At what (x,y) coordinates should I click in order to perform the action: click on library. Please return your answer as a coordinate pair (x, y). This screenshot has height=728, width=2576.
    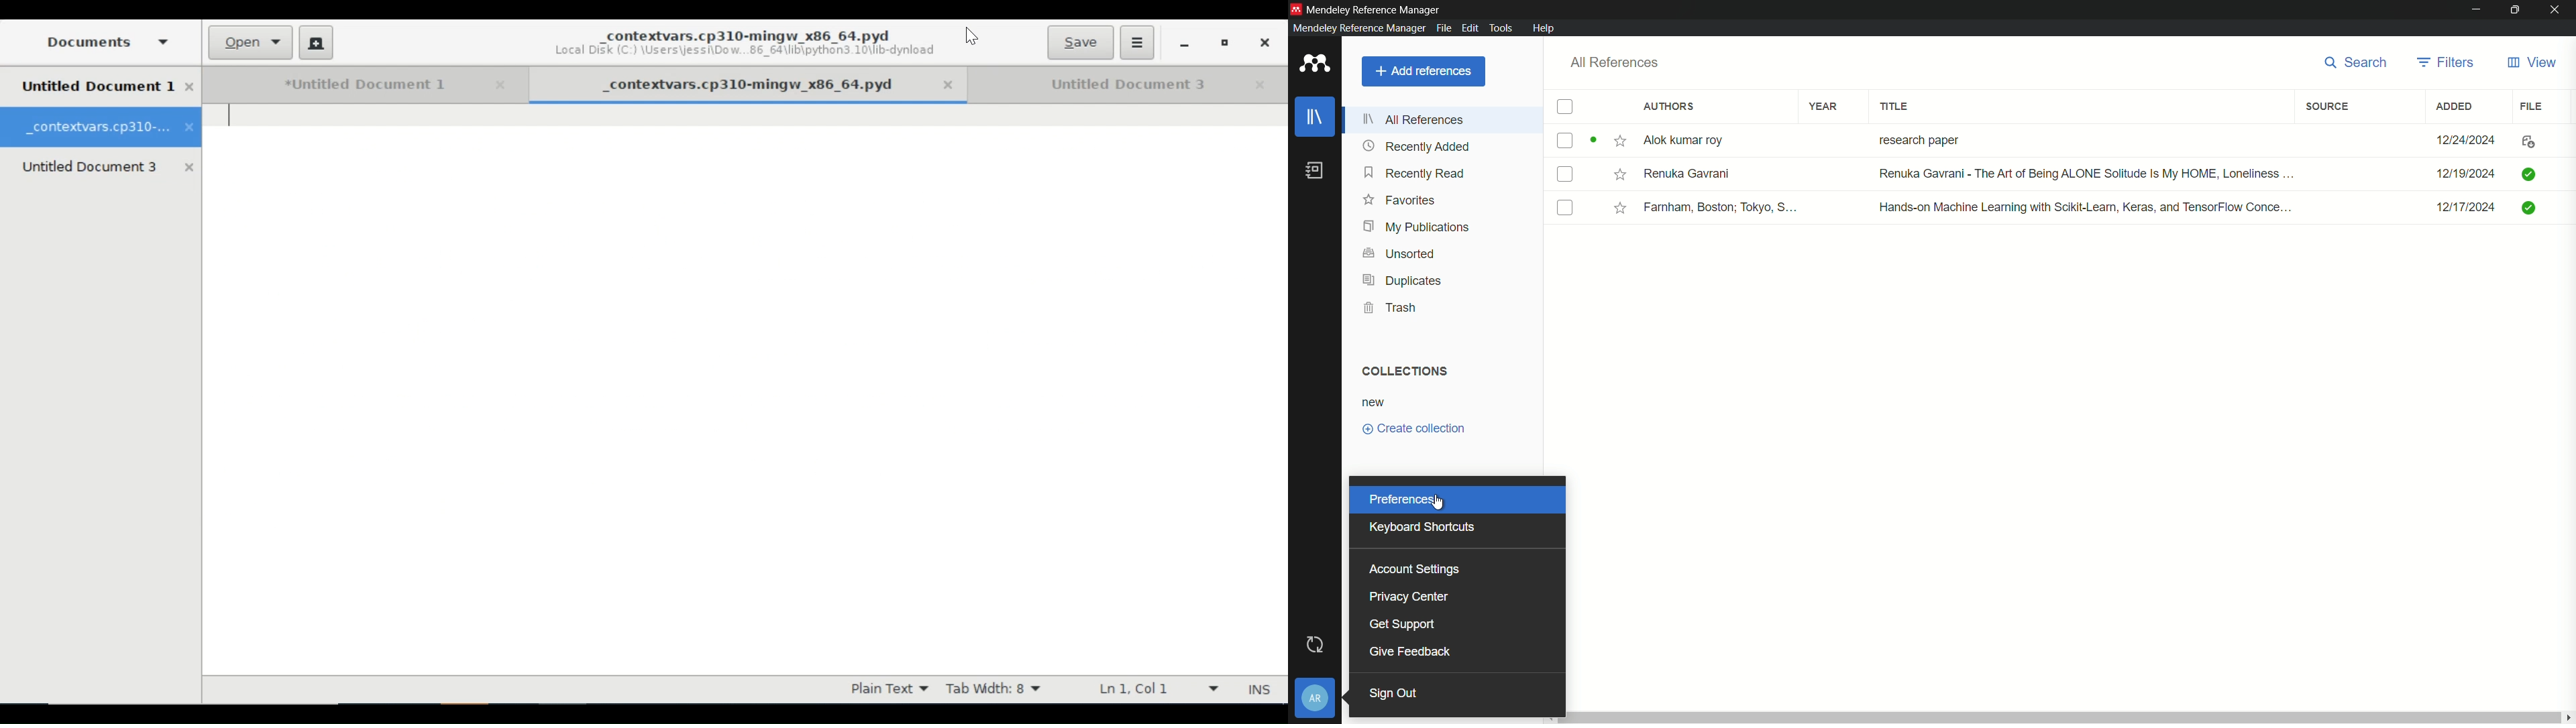
    Looking at the image, I should click on (1316, 117).